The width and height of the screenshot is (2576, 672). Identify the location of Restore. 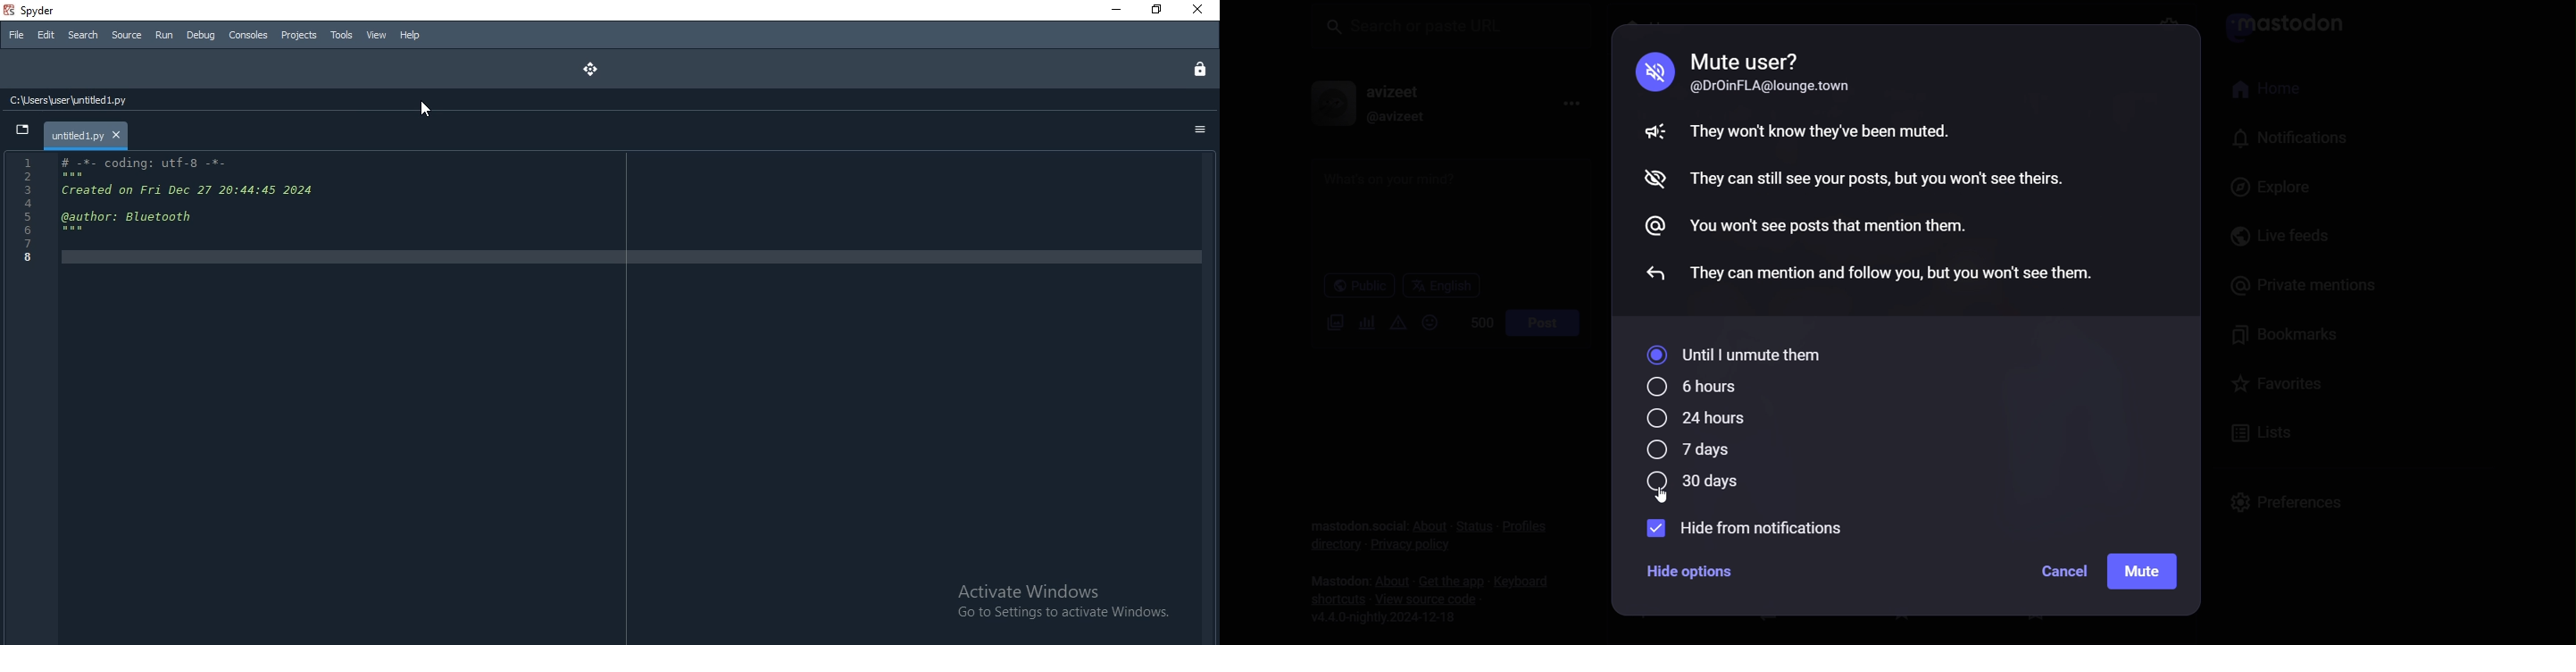
(1156, 9).